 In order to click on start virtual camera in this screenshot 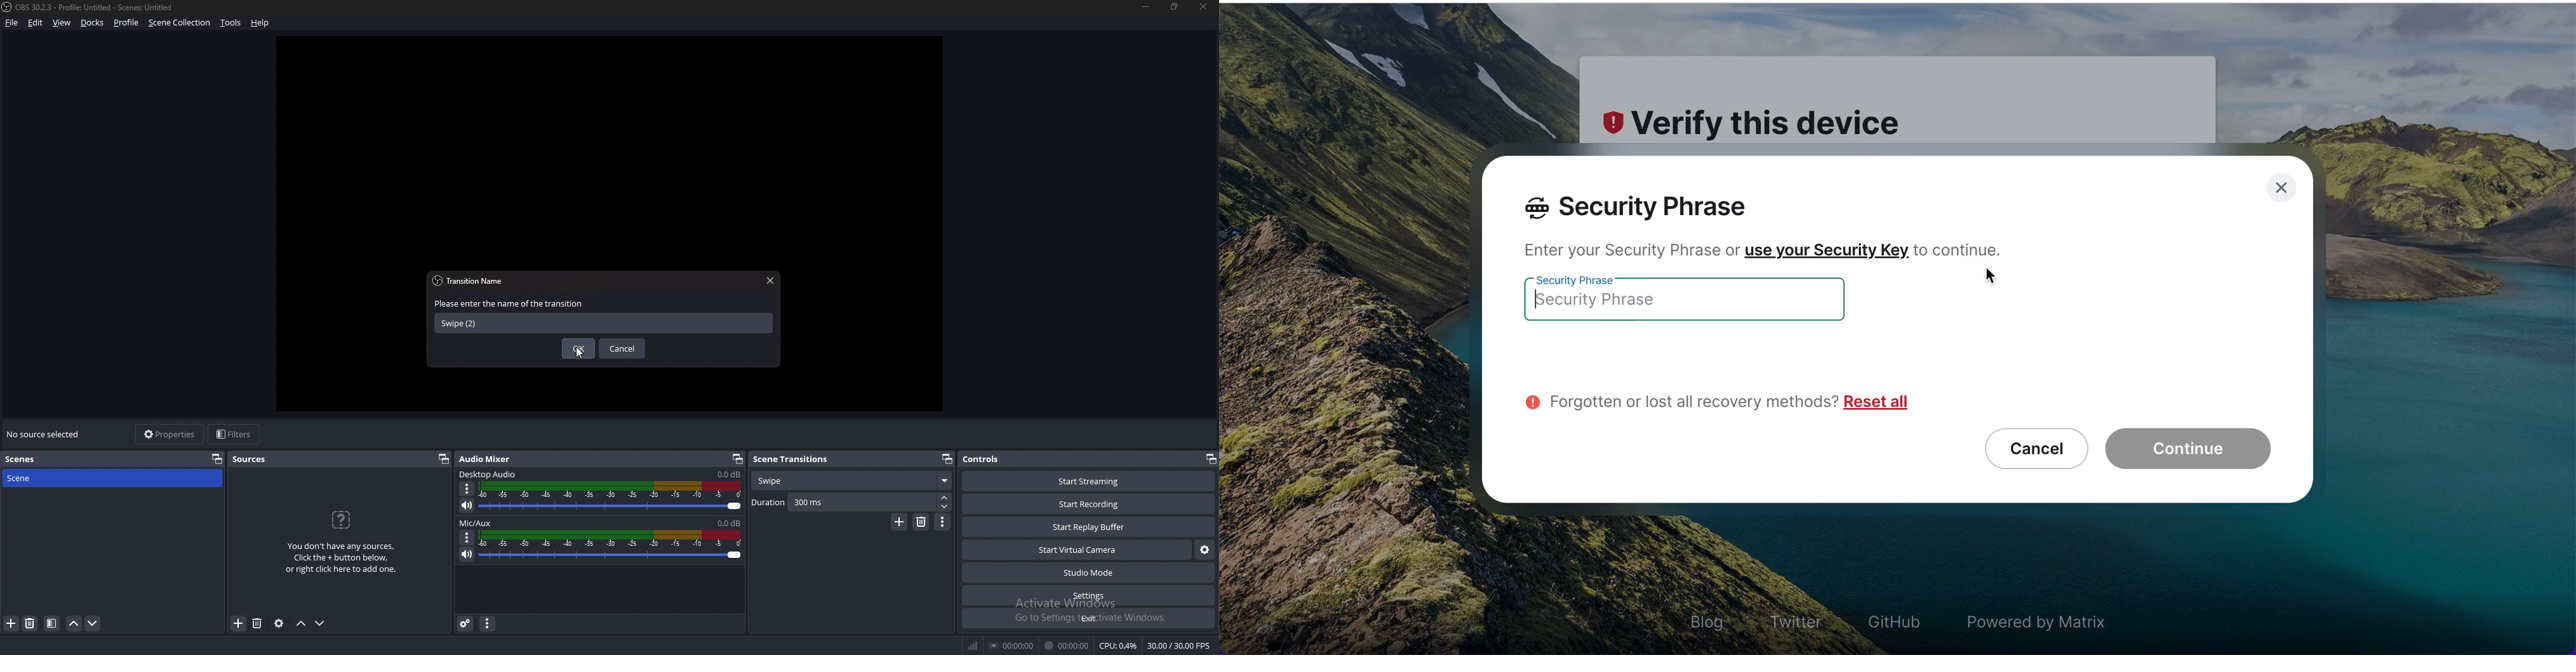, I will do `click(1077, 549)`.